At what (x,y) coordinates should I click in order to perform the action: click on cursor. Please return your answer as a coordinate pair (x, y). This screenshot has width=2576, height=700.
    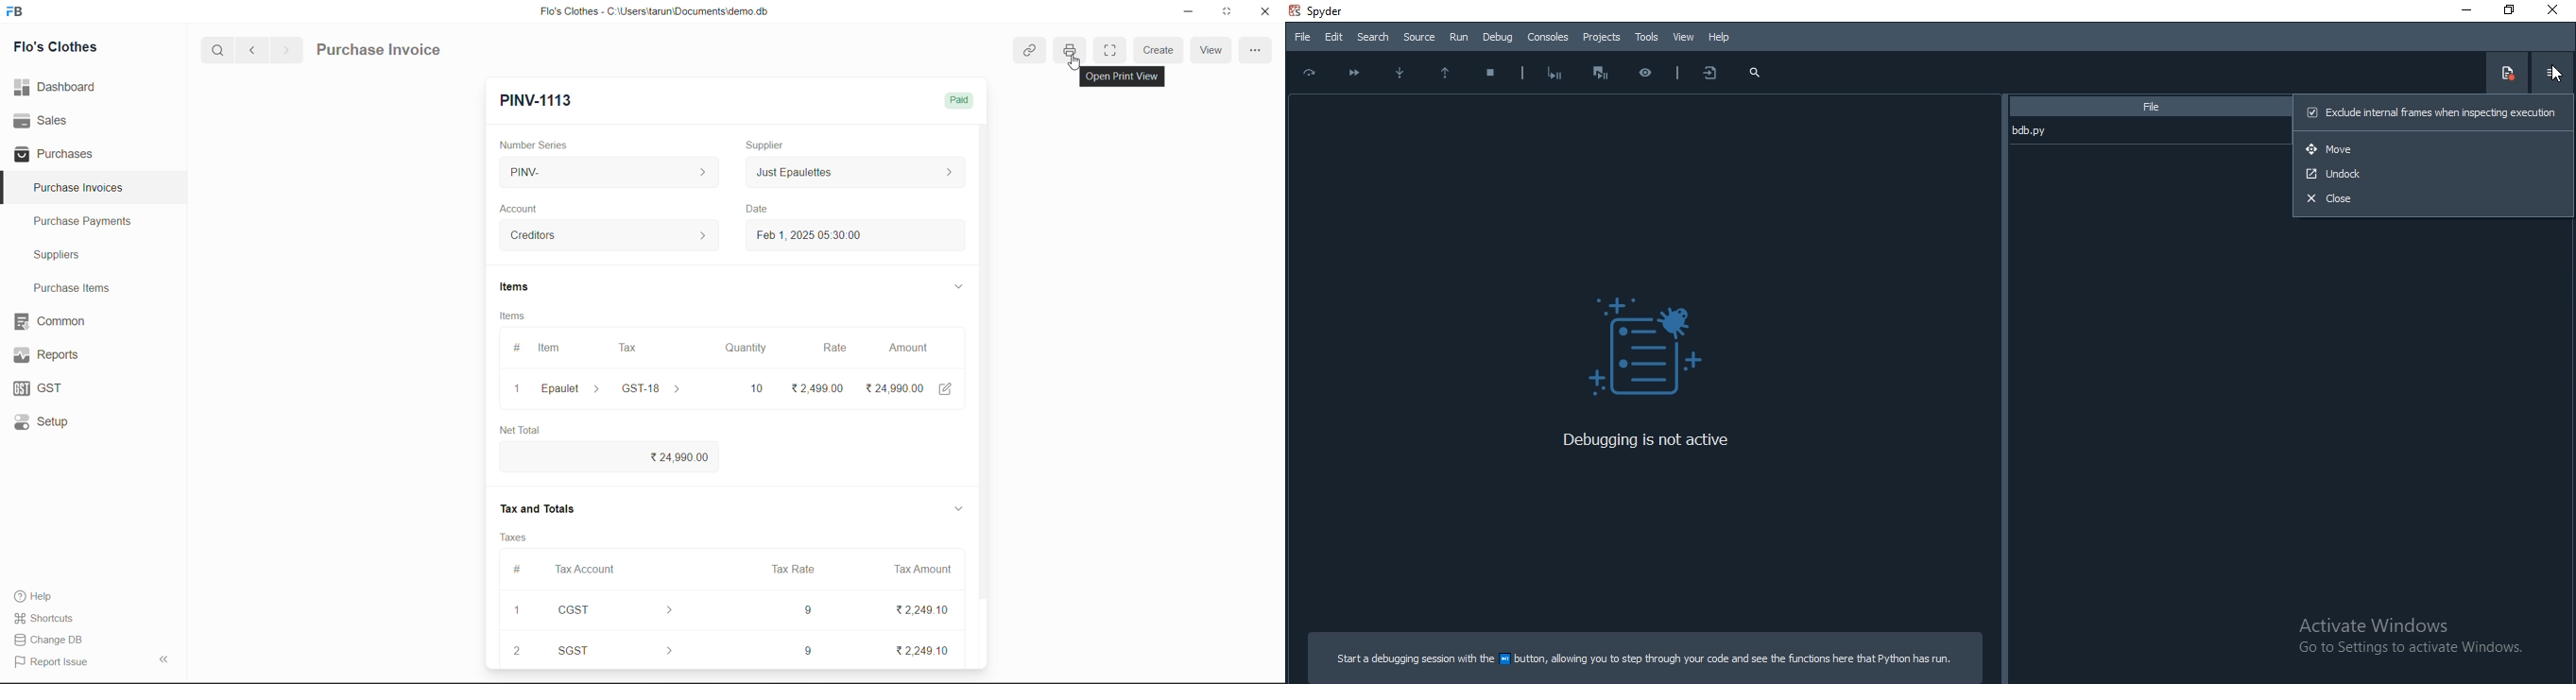
    Looking at the image, I should click on (1078, 64).